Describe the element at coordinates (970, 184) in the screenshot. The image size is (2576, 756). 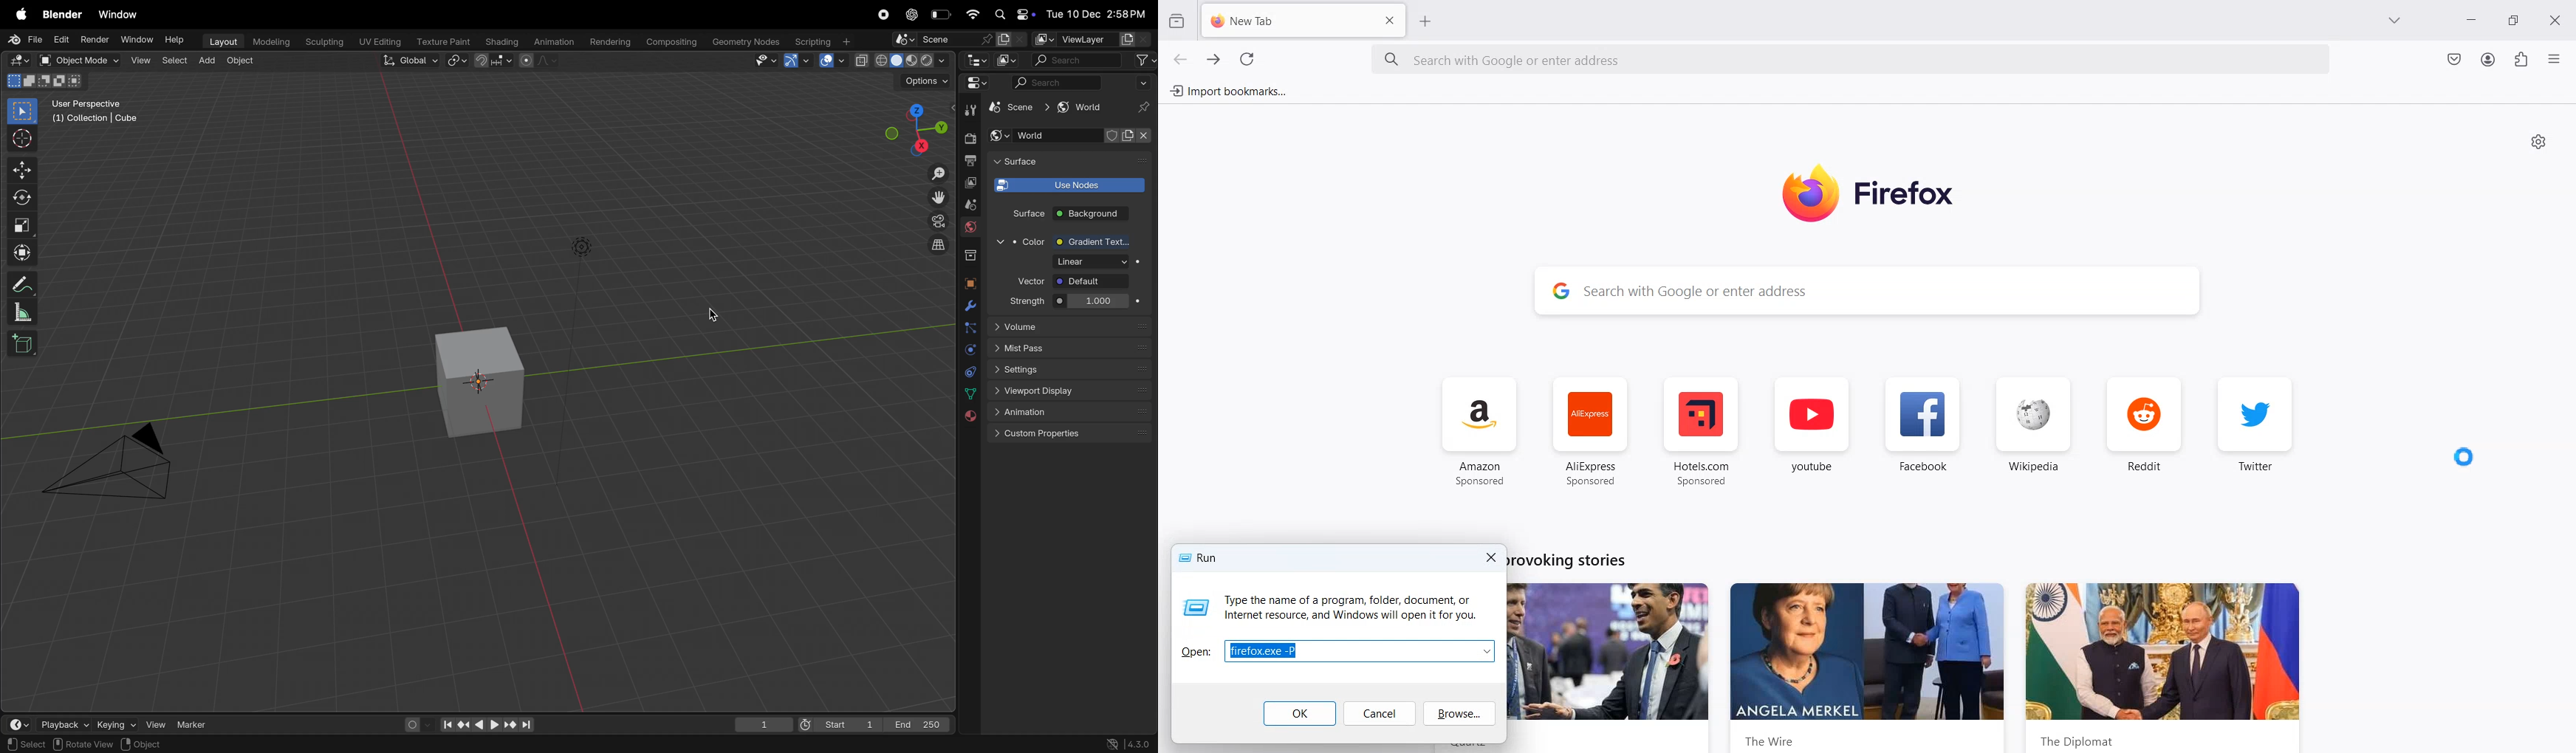
I see `copy` at that location.